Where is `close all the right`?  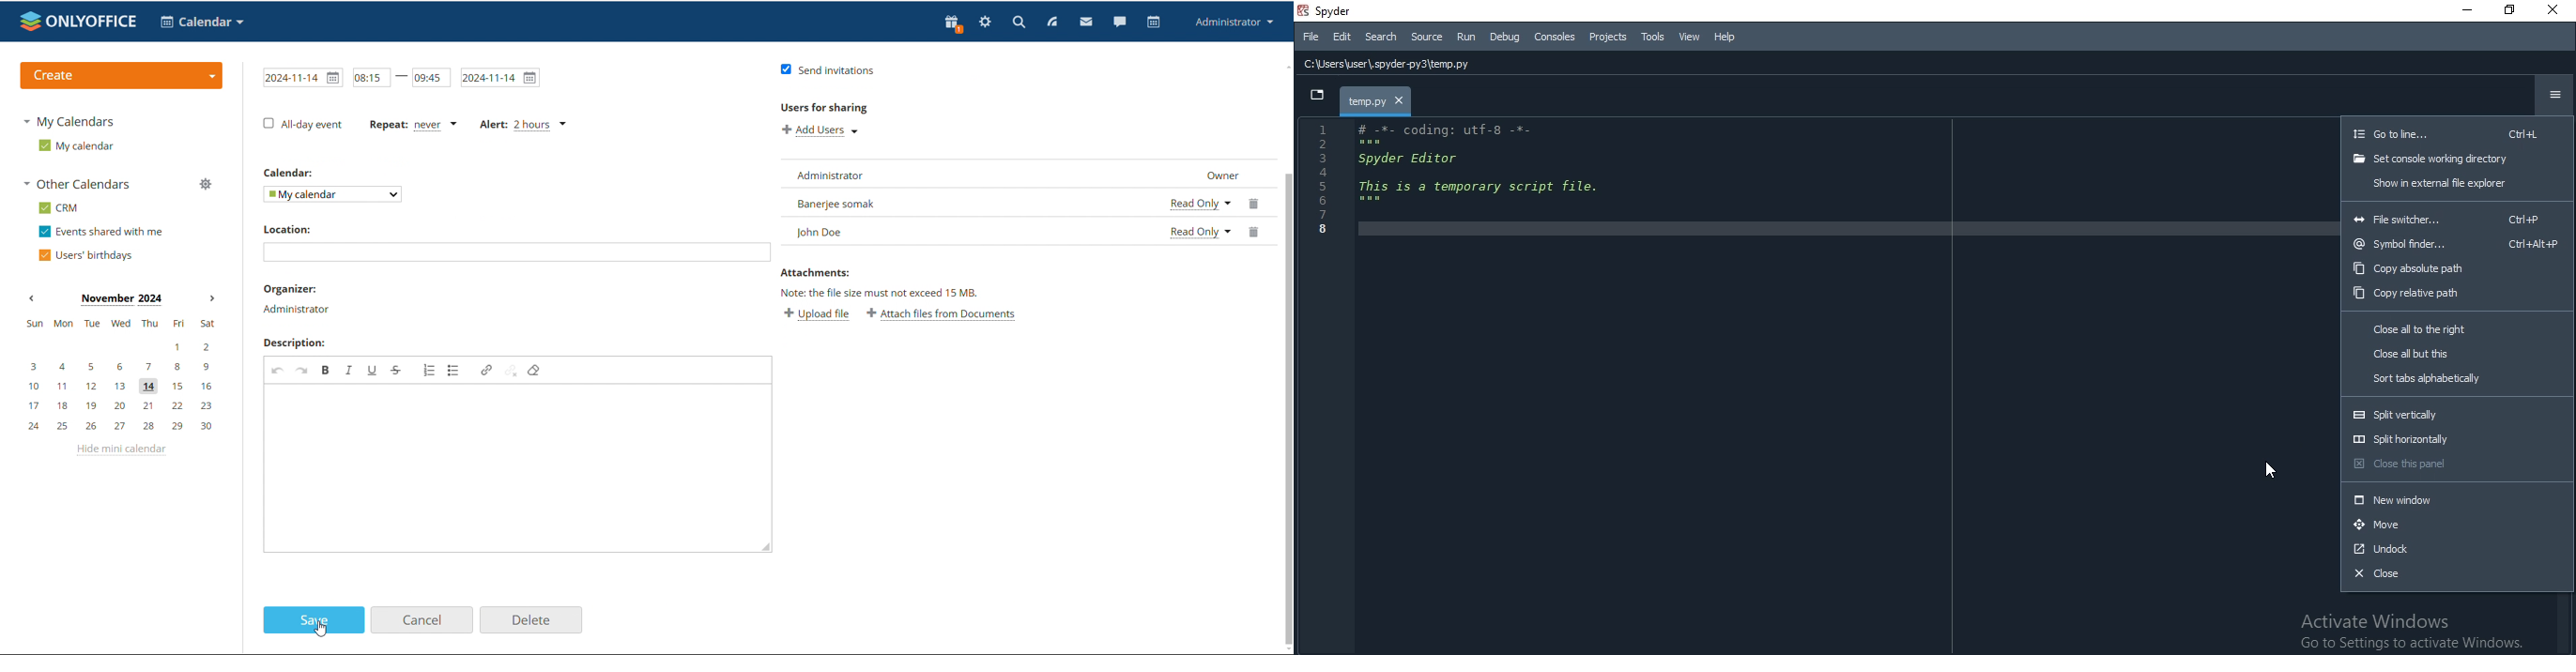
close all the right is located at coordinates (2456, 330).